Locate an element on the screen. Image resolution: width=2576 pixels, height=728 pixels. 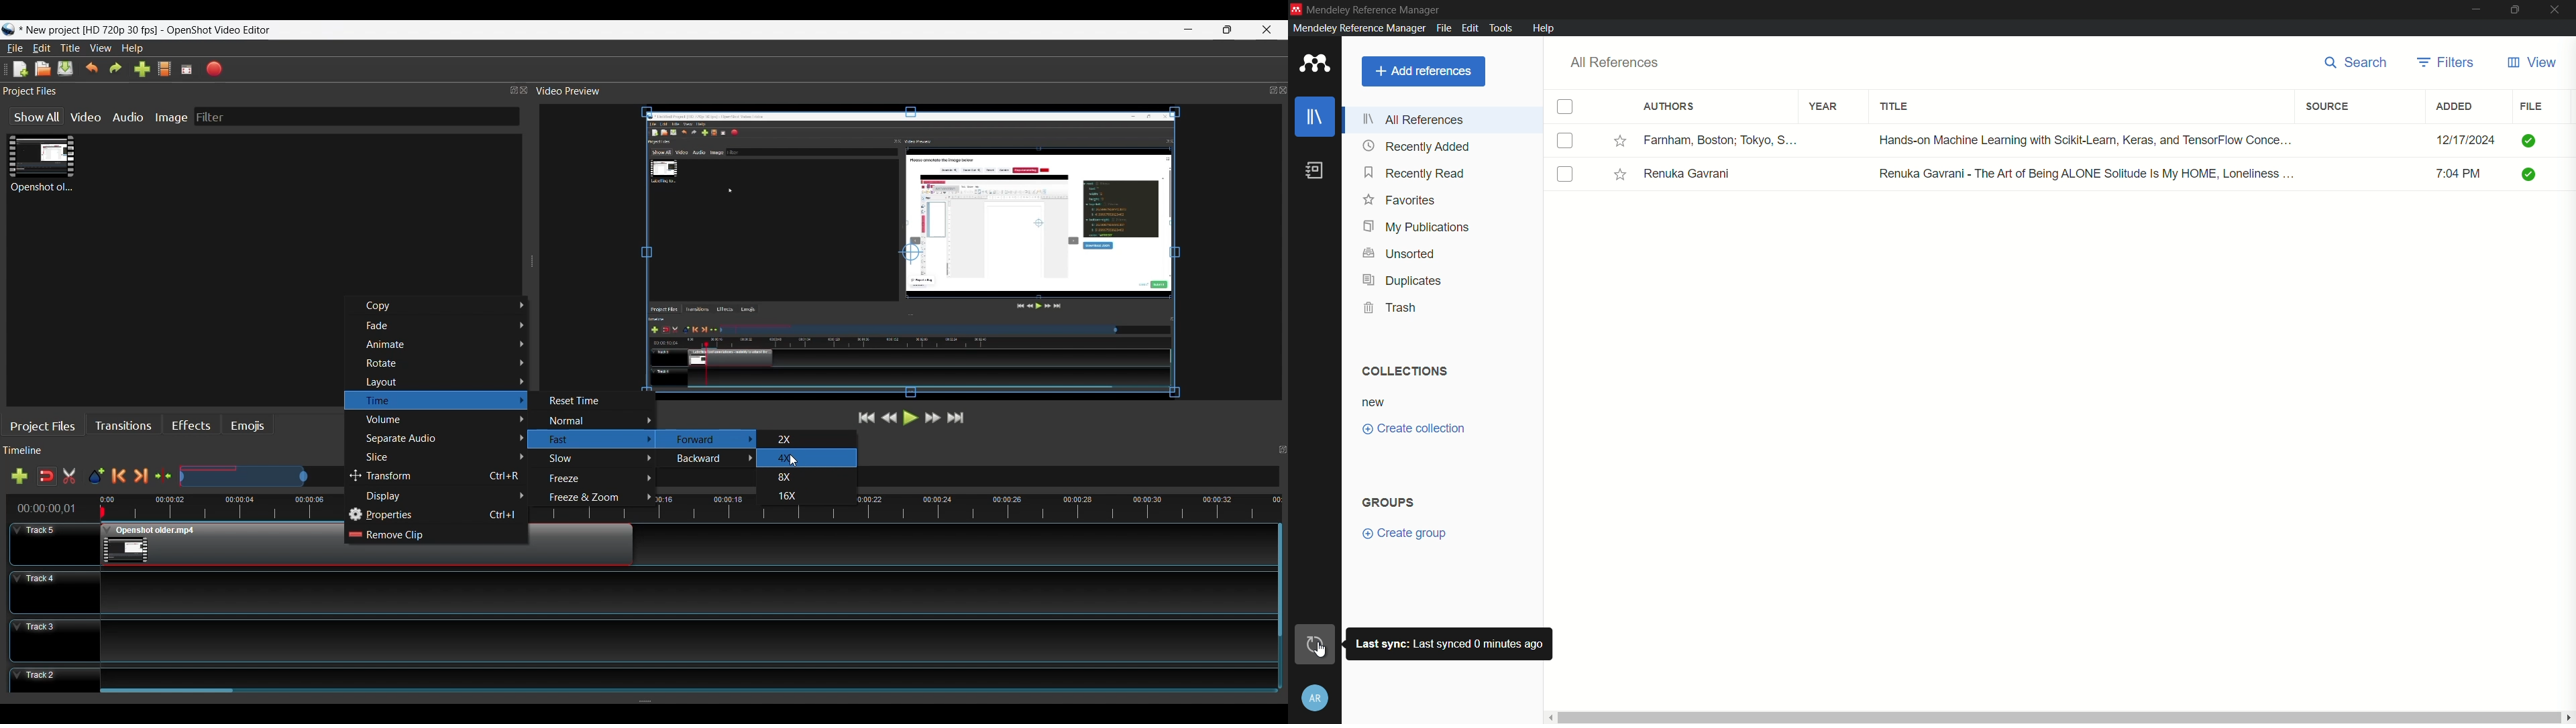
groups is located at coordinates (1390, 502).